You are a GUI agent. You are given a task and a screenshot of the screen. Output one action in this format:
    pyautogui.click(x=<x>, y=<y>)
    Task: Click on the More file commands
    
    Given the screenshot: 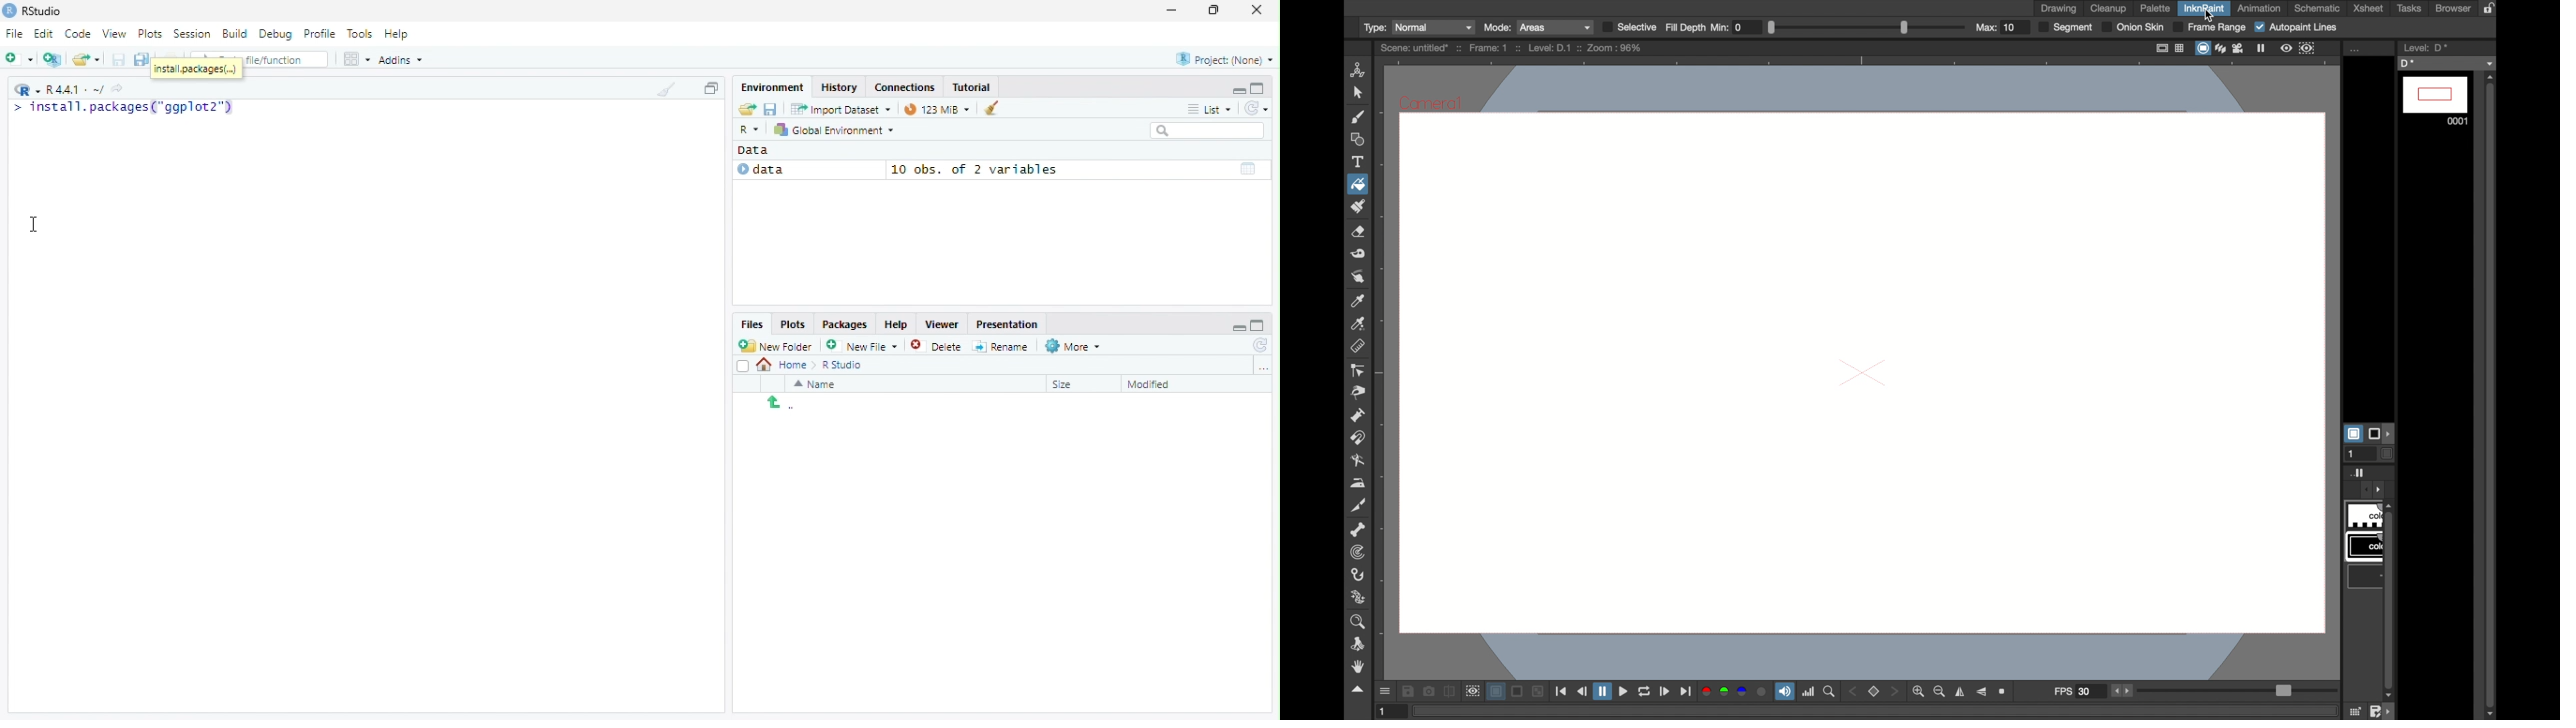 What is the action you would take?
    pyautogui.click(x=1073, y=346)
    